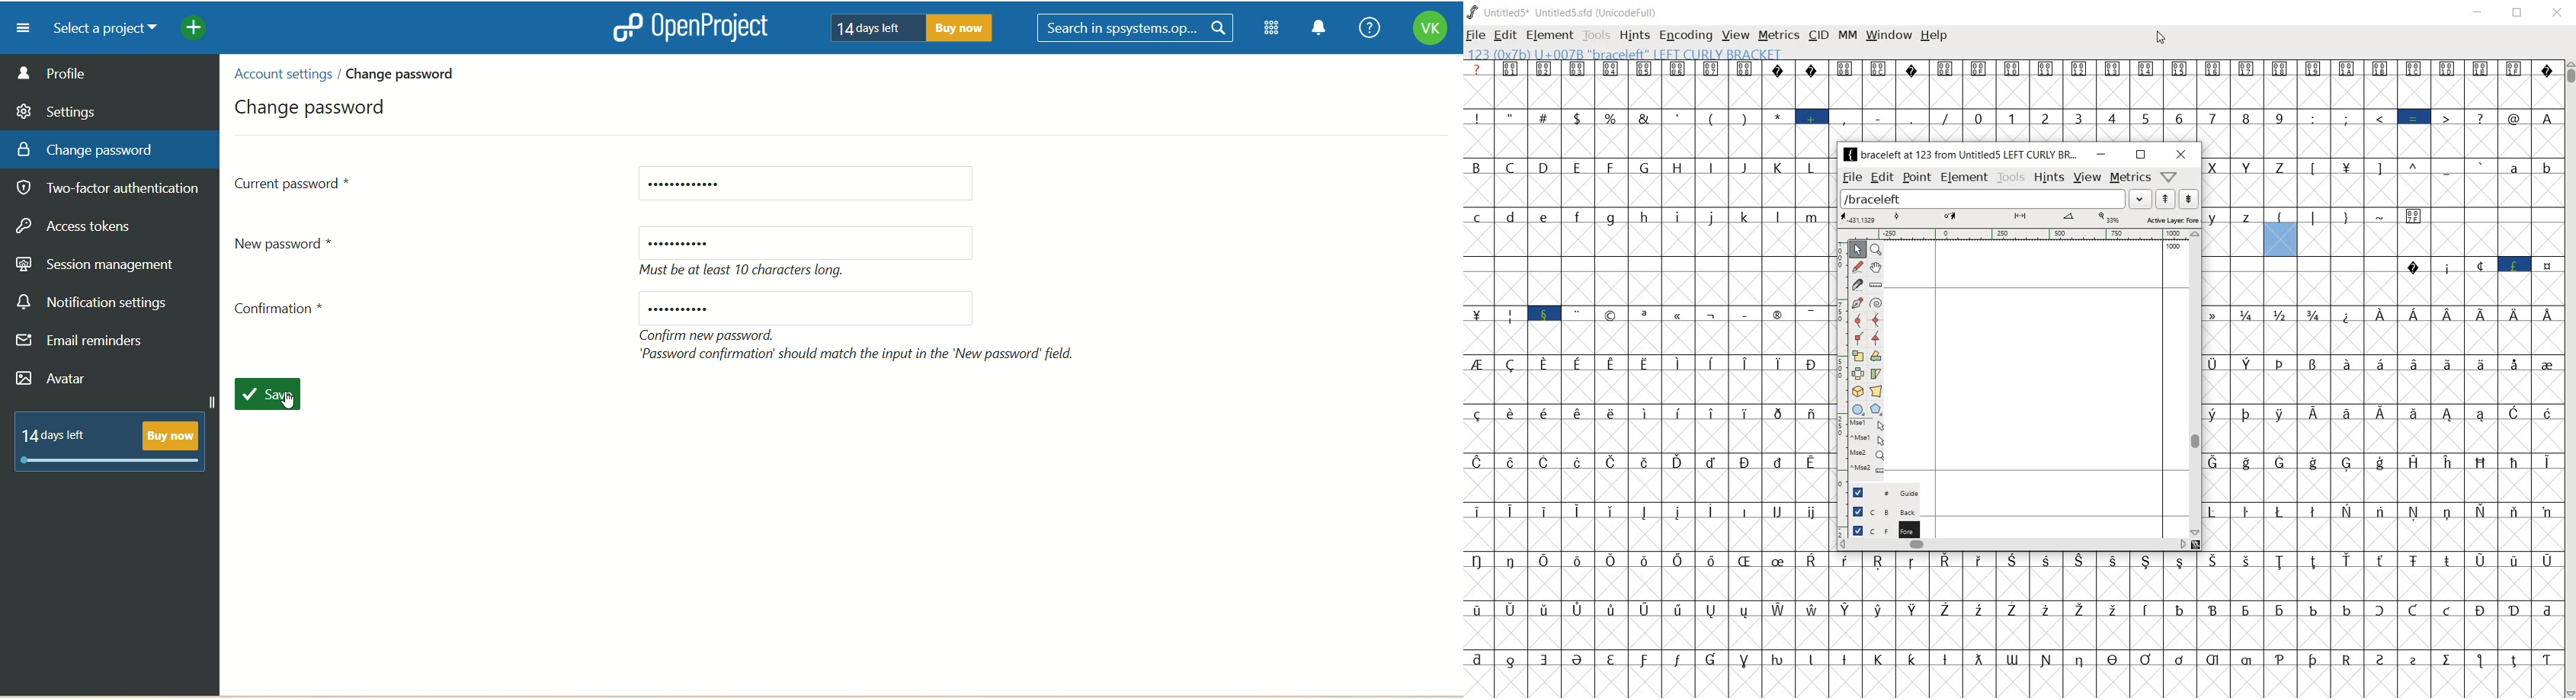 This screenshot has width=2576, height=700. I want to click on scrollbar, so click(2570, 378).